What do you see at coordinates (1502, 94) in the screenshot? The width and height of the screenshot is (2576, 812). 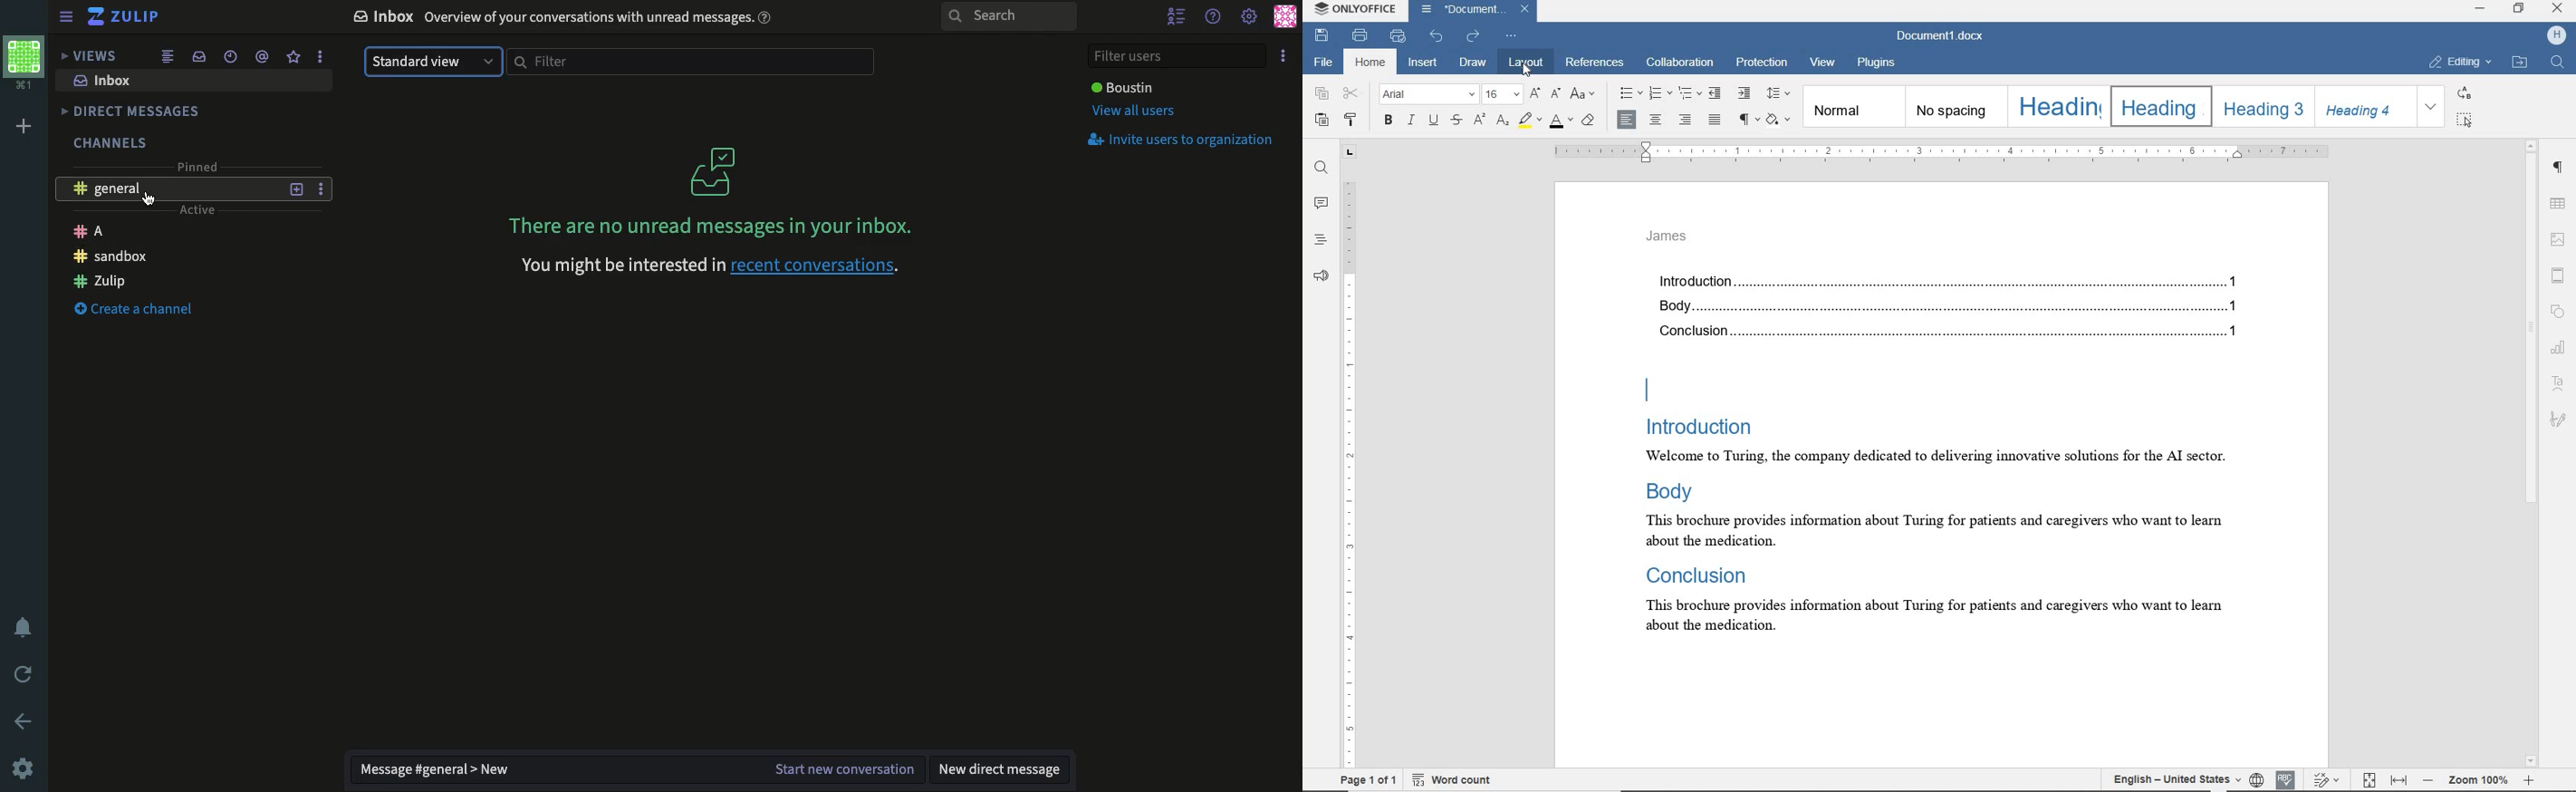 I see `font size` at bounding box center [1502, 94].